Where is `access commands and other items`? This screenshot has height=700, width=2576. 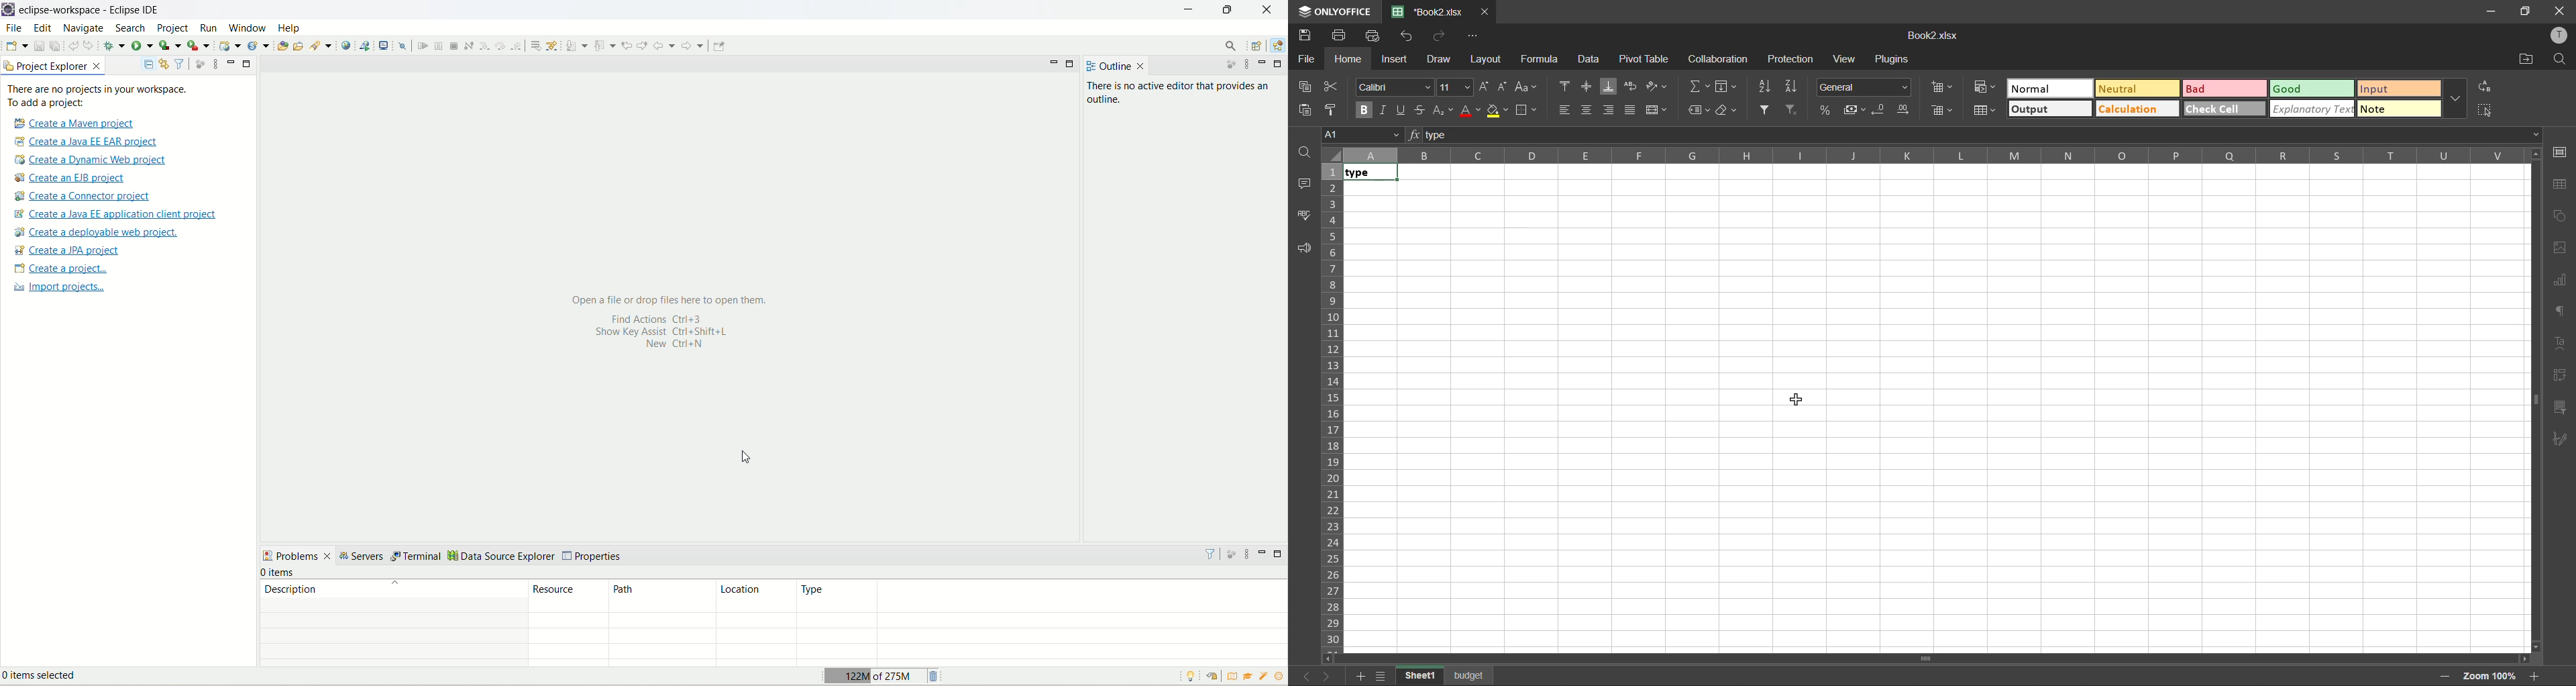
access commands and other items is located at coordinates (1230, 46).